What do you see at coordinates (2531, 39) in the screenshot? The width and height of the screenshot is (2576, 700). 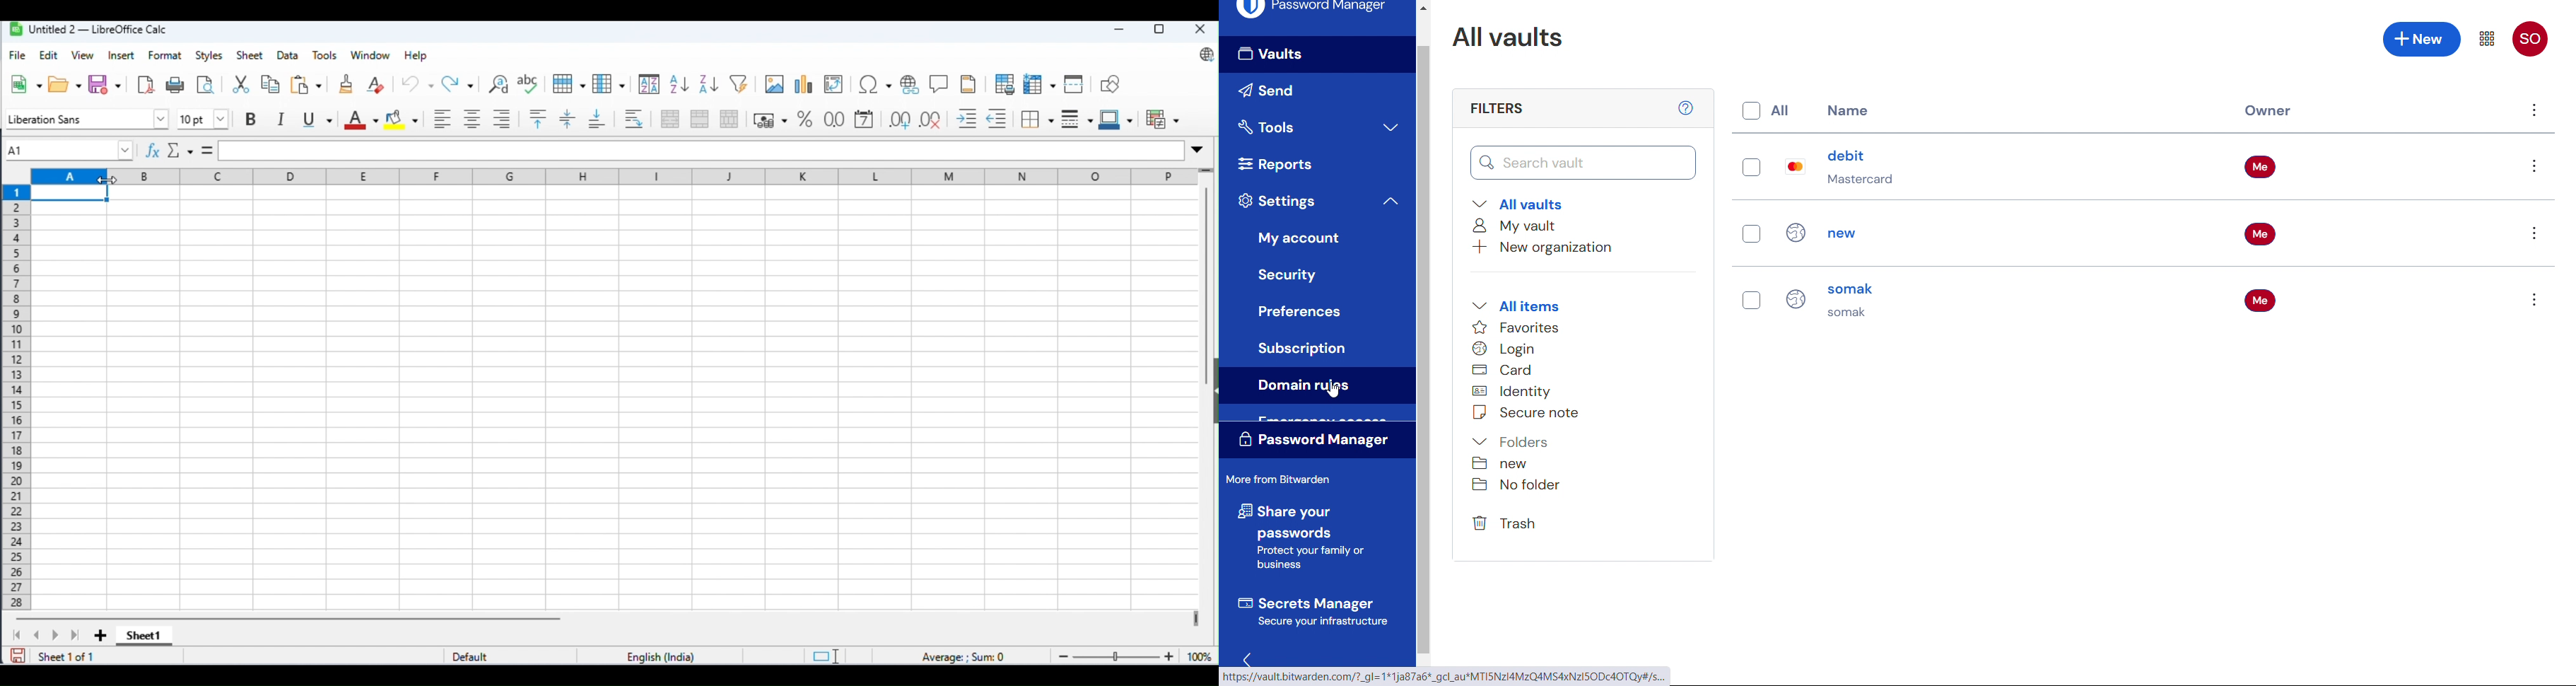 I see `account ` at bounding box center [2531, 39].